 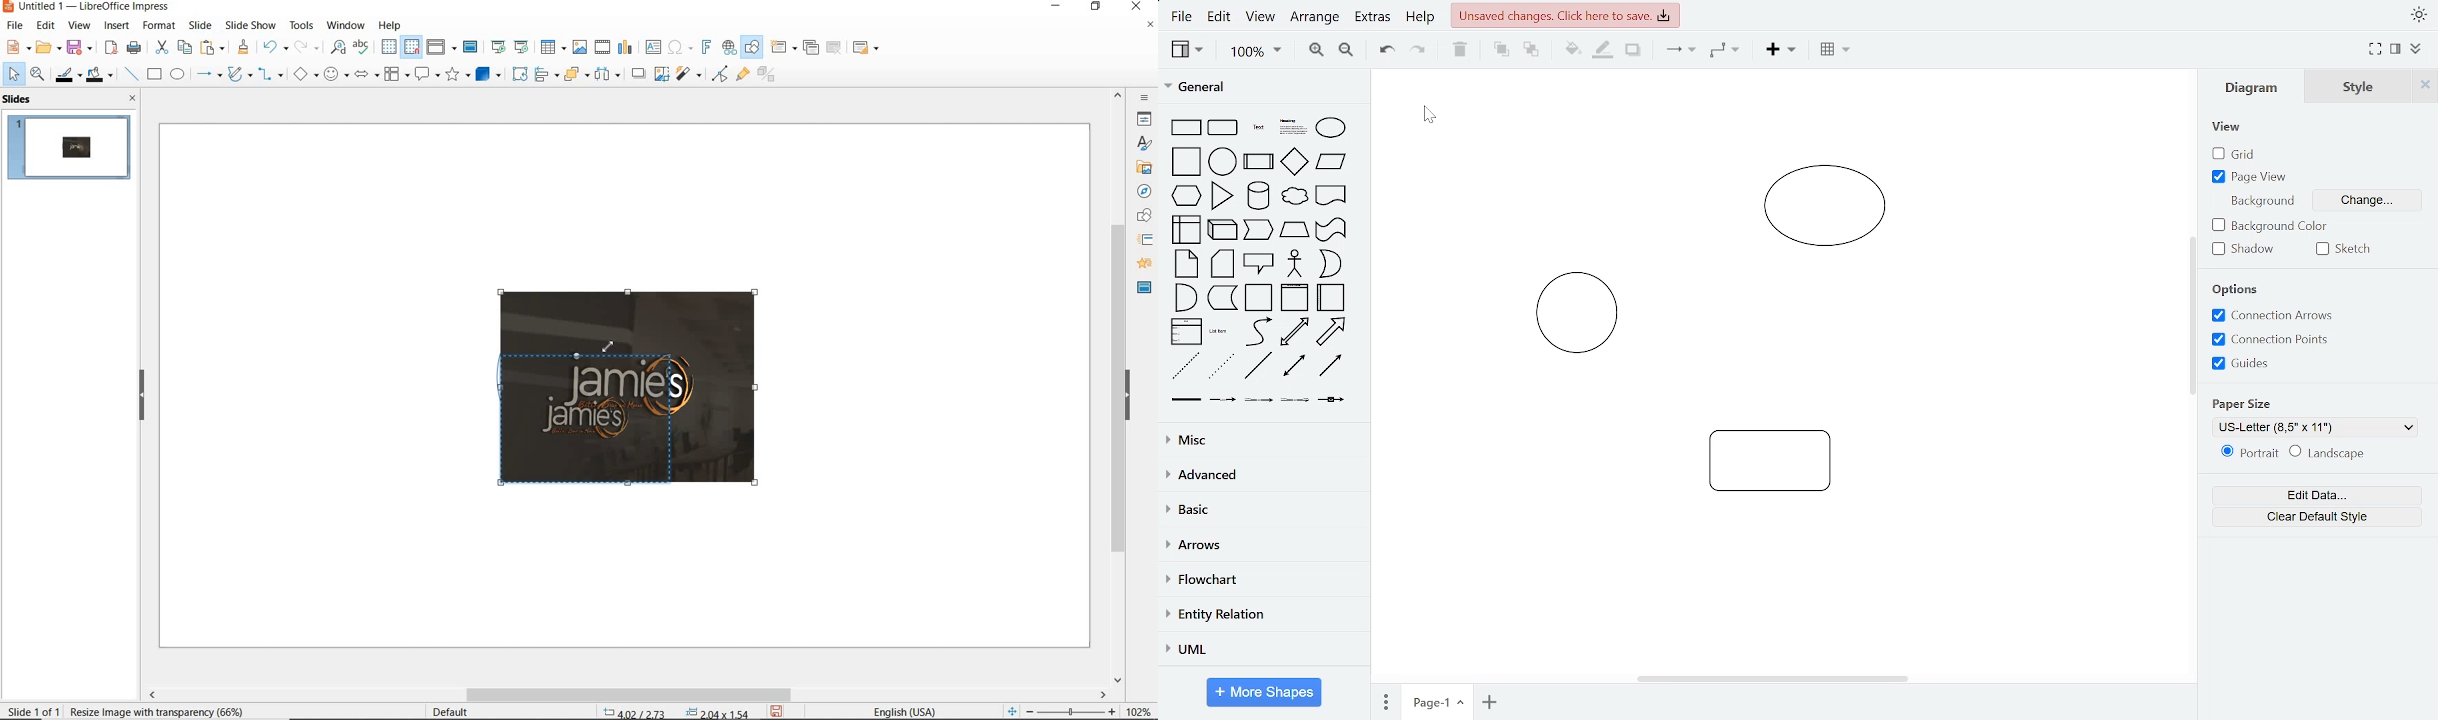 What do you see at coordinates (200, 26) in the screenshot?
I see `slide` at bounding box center [200, 26].